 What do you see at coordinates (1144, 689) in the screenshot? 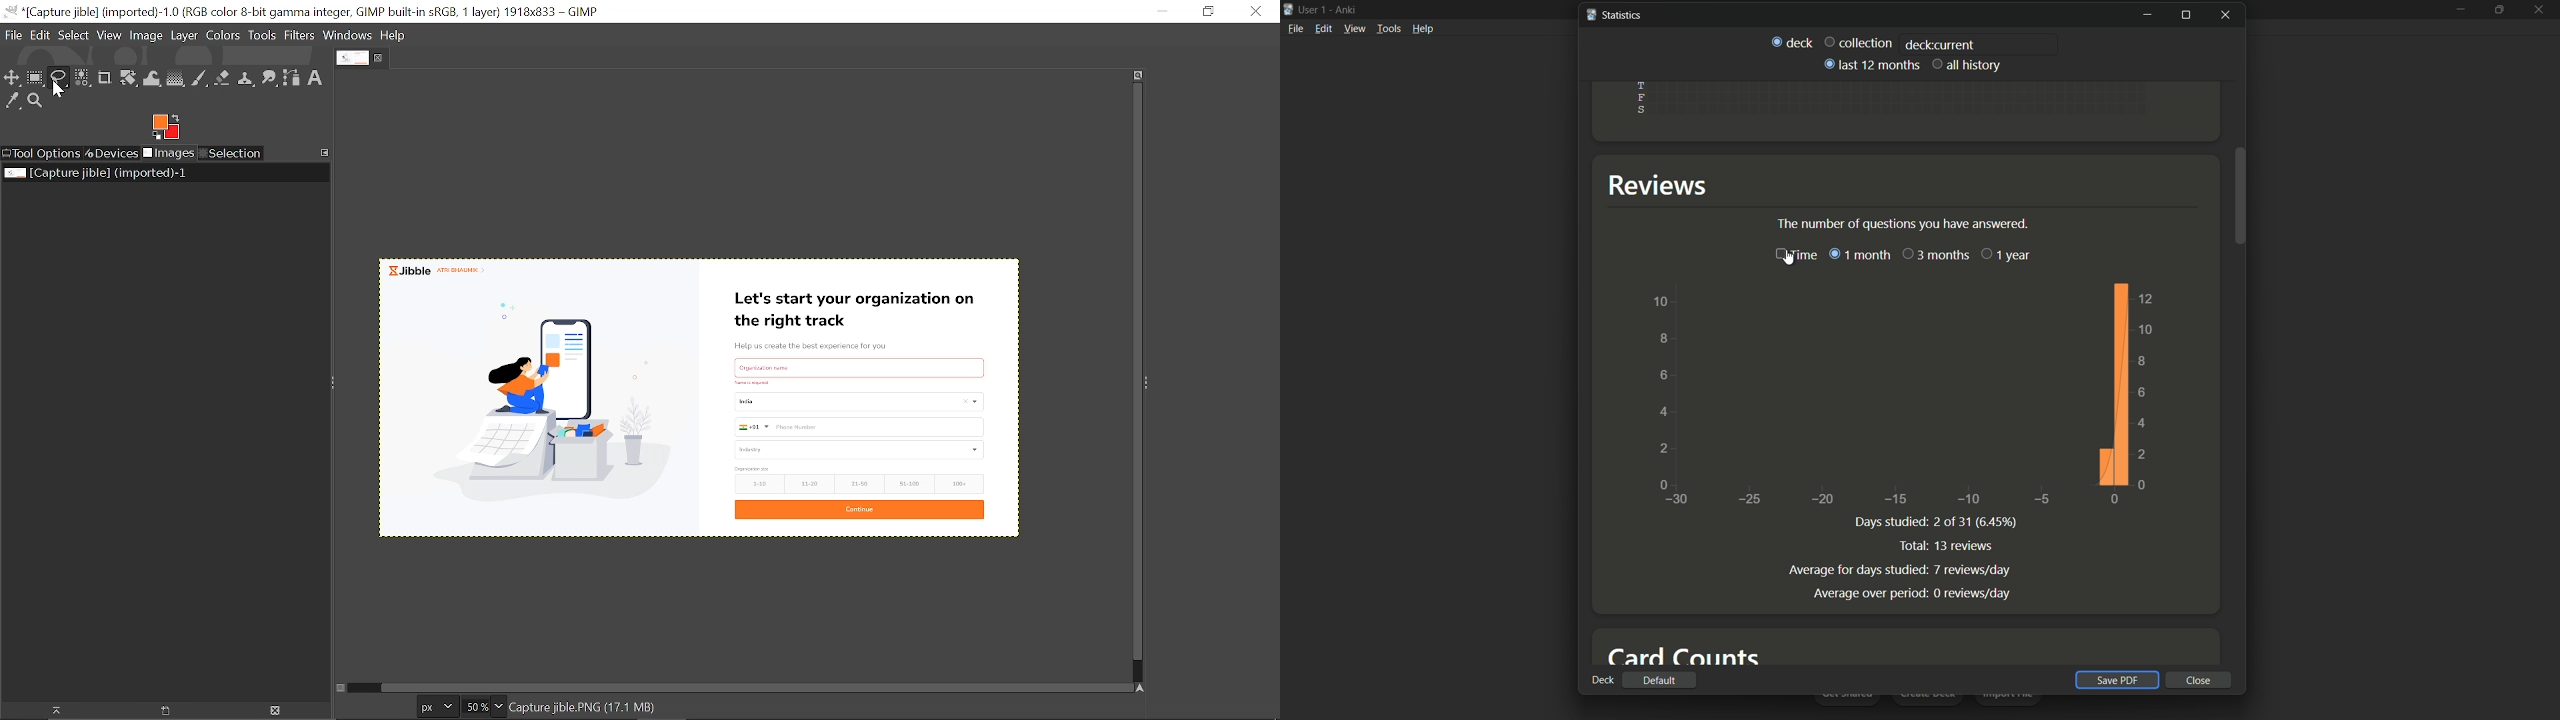
I see `Navigate this window` at bounding box center [1144, 689].